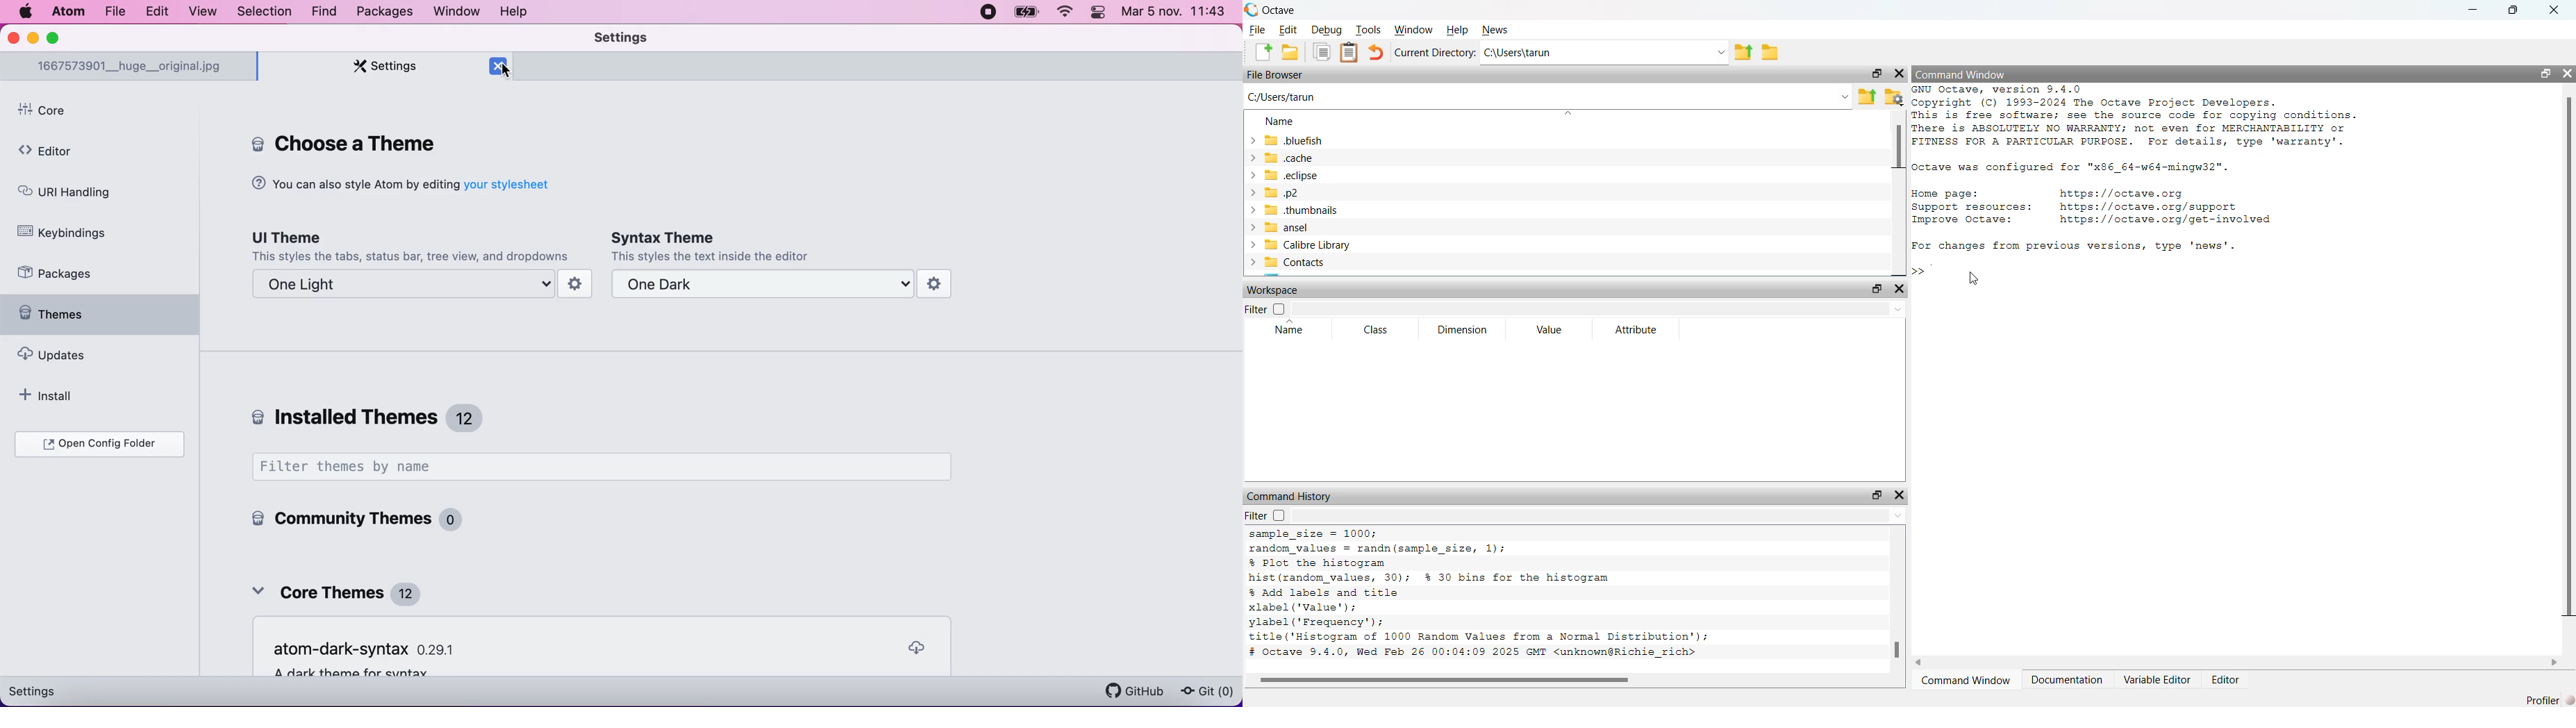 The height and width of the screenshot is (728, 2576). What do you see at coordinates (1257, 30) in the screenshot?
I see `File` at bounding box center [1257, 30].